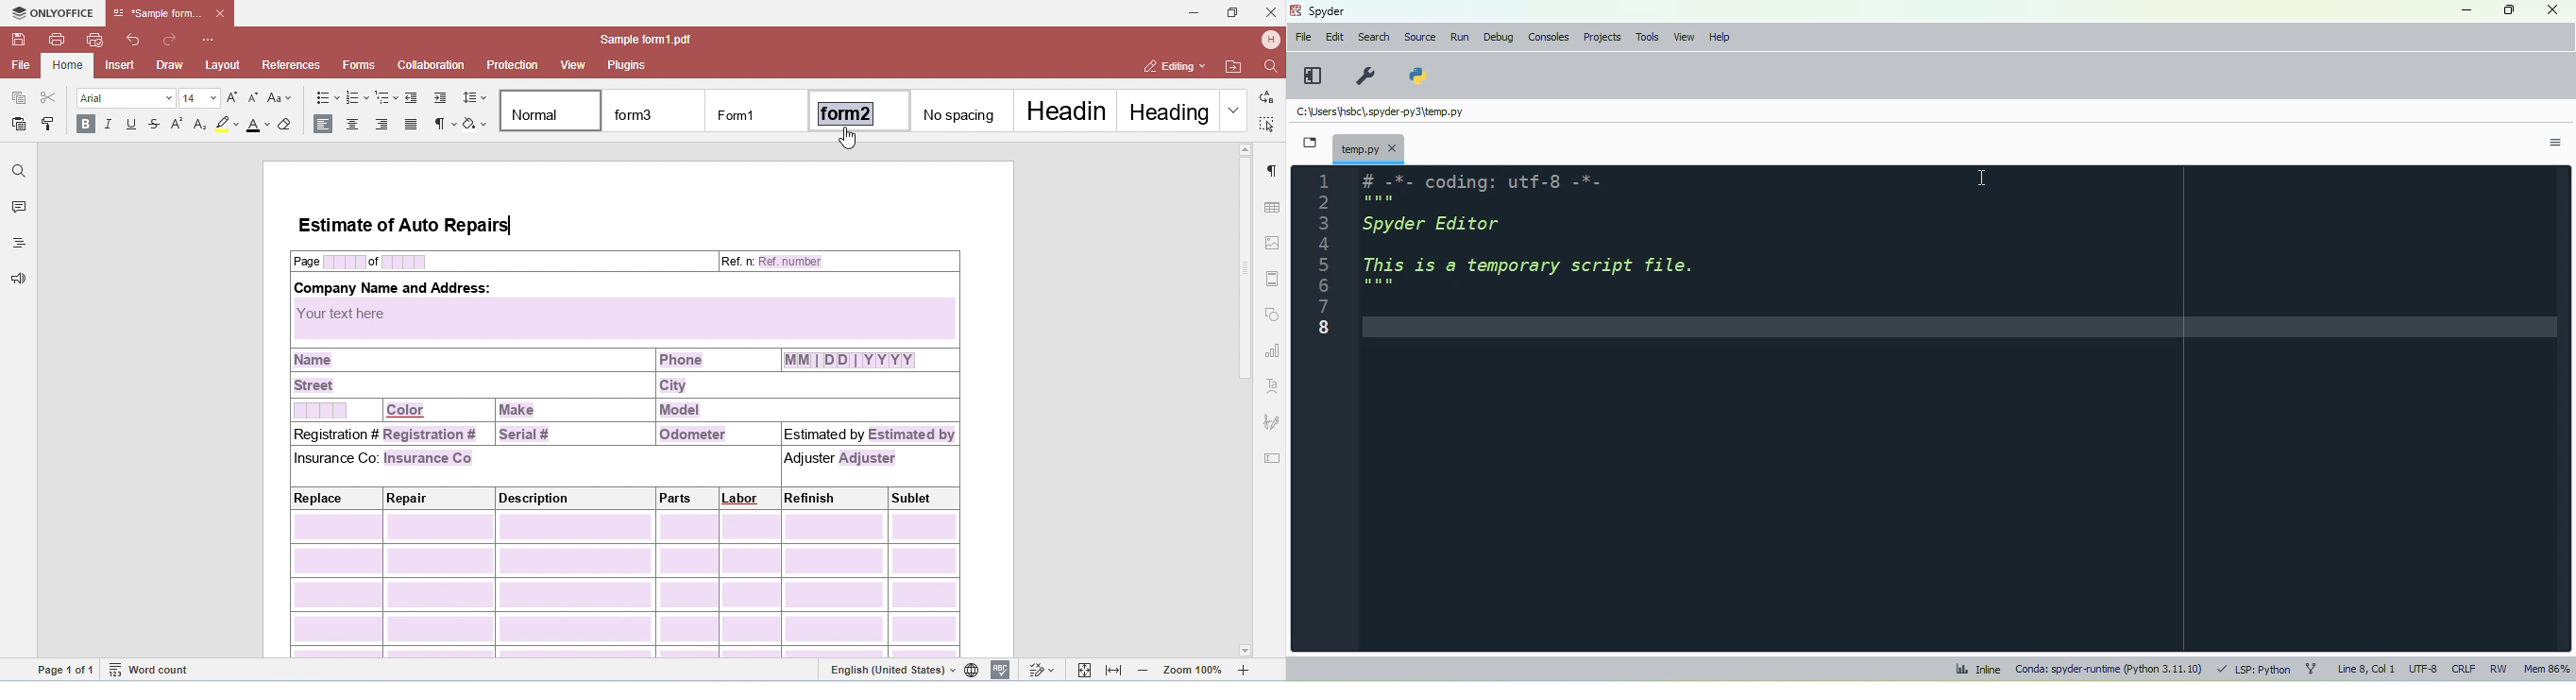 Image resolution: width=2576 pixels, height=700 pixels. What do you see at coordinates (1597, 254) in the screenshot?
I see `font size in editor changed` at bounding box center [1597, 254].